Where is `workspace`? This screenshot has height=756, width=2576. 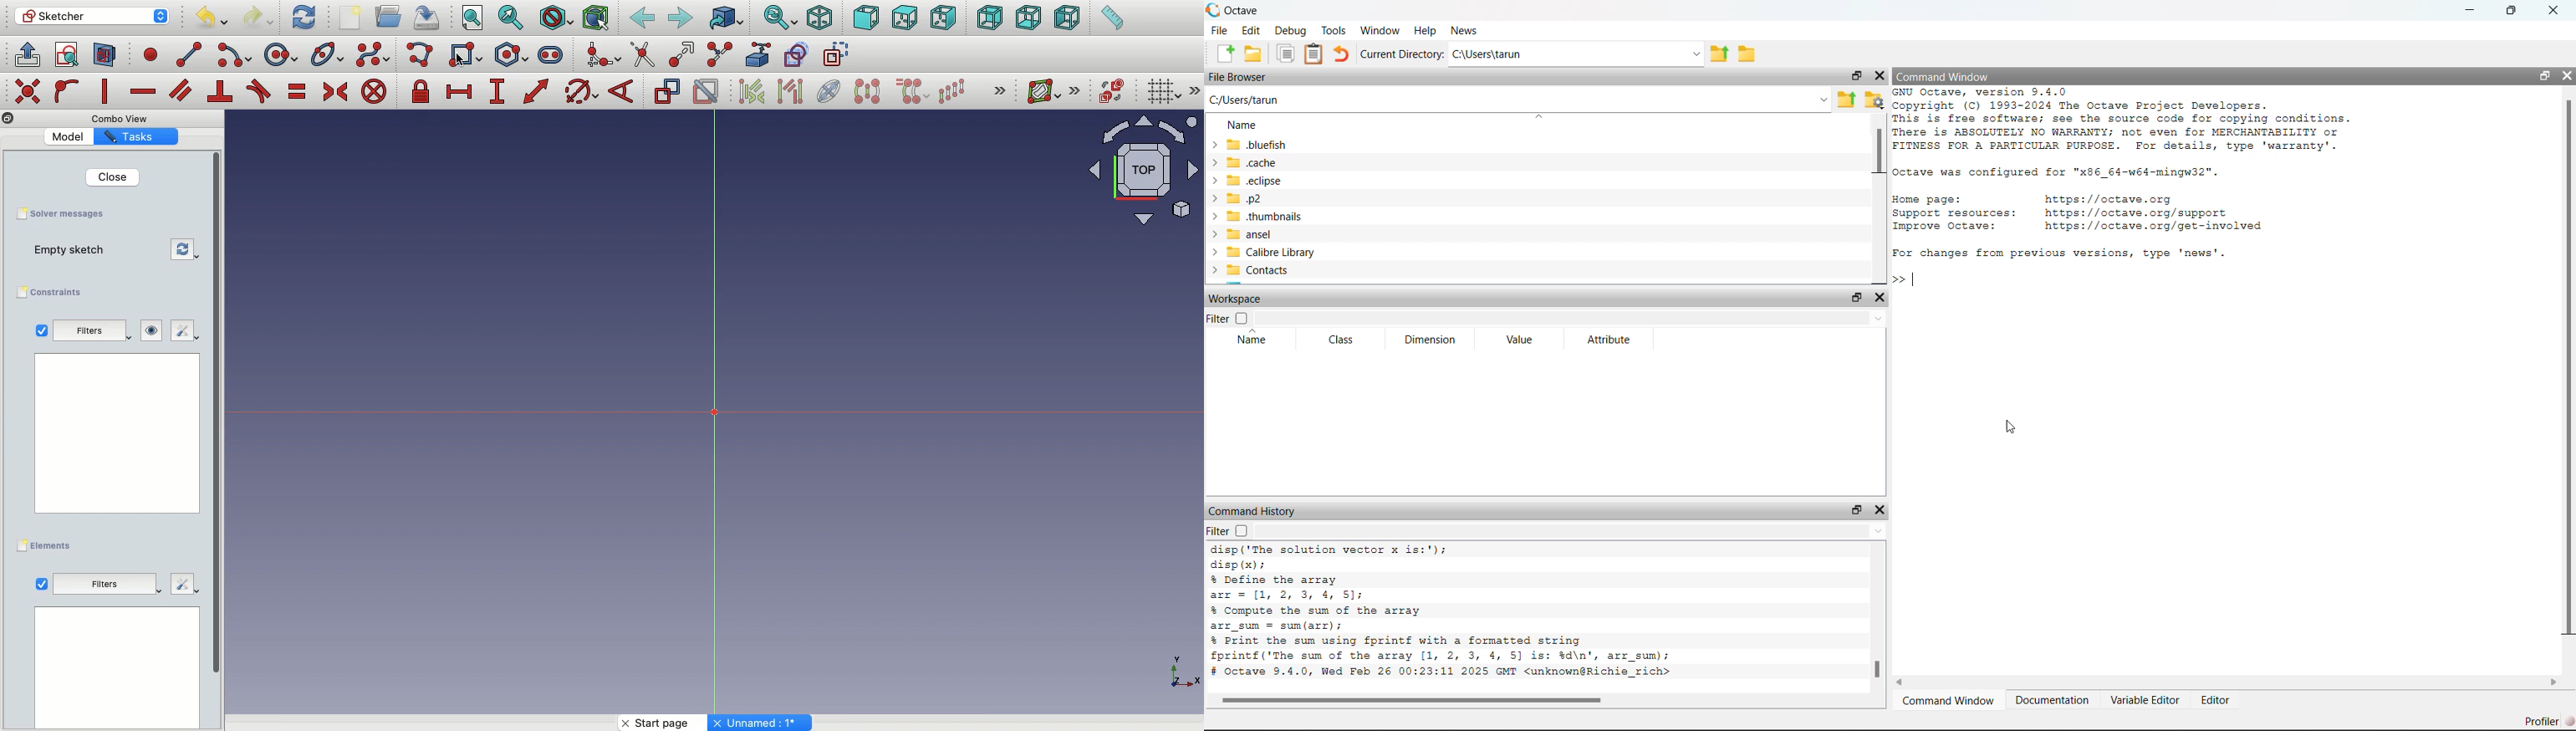 workspace is located at coordinates (118, 432).